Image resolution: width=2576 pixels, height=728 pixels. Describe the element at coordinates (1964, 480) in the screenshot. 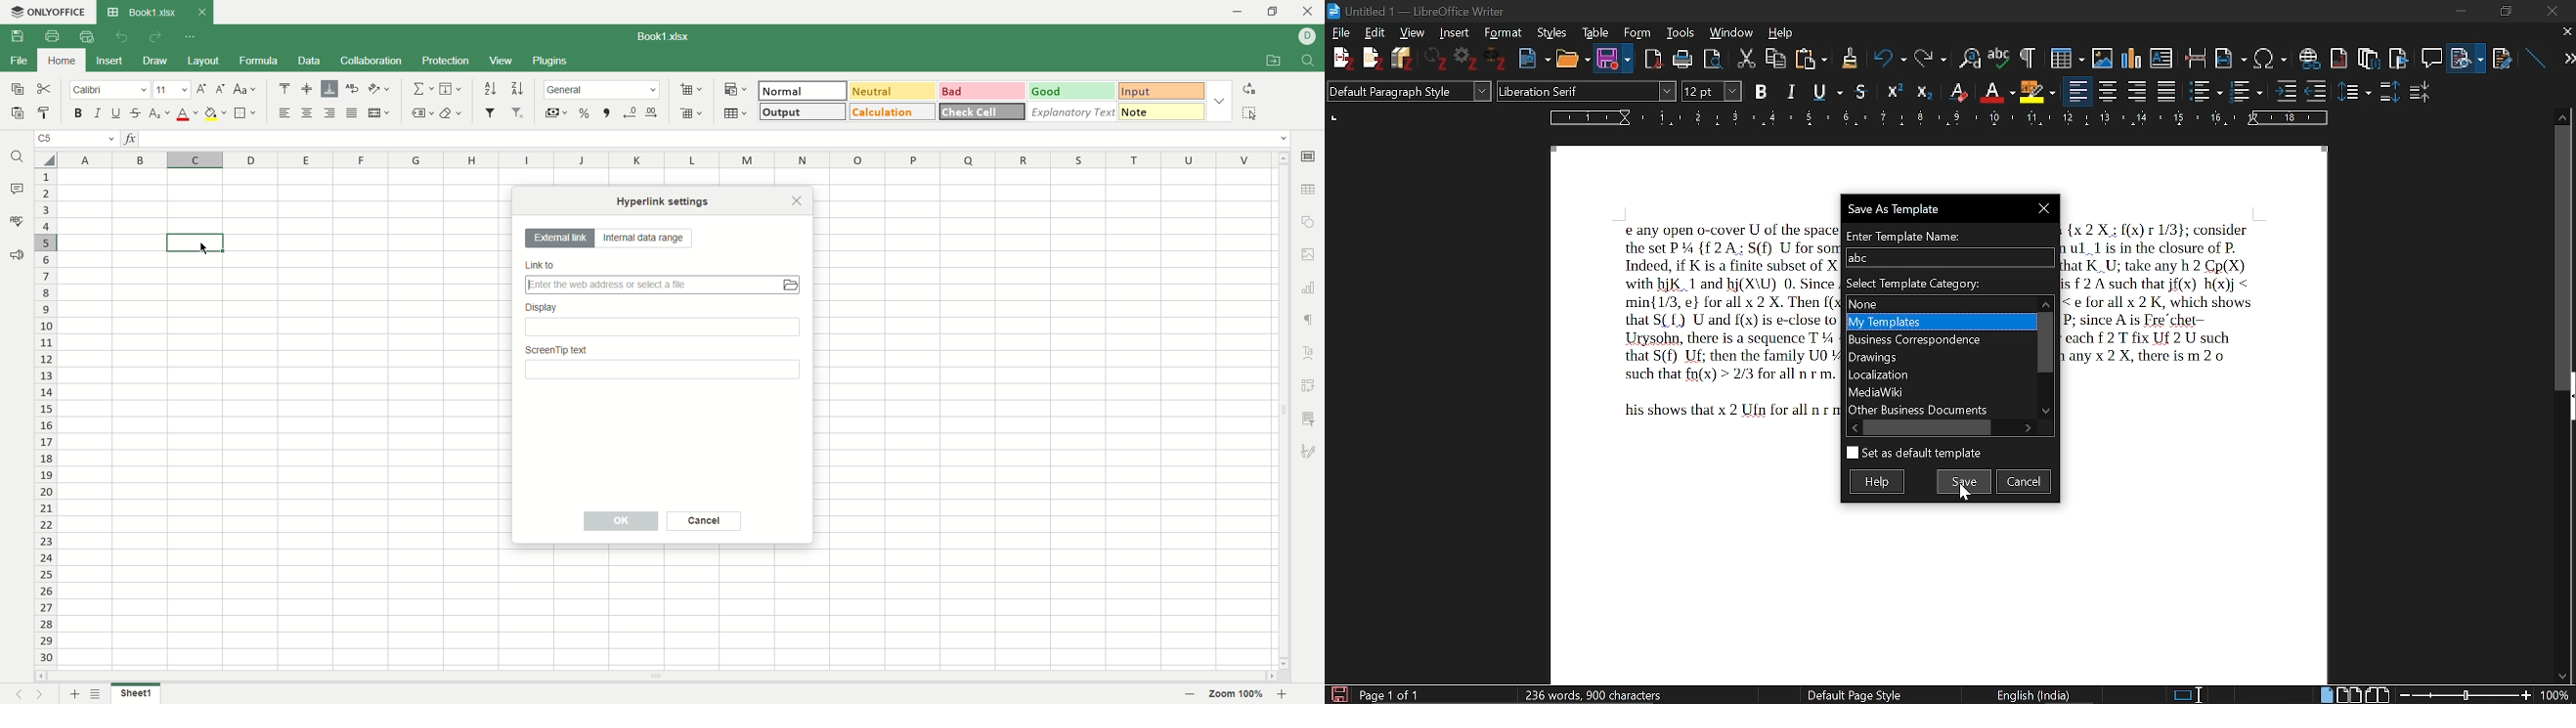

I see `Save` at that location.